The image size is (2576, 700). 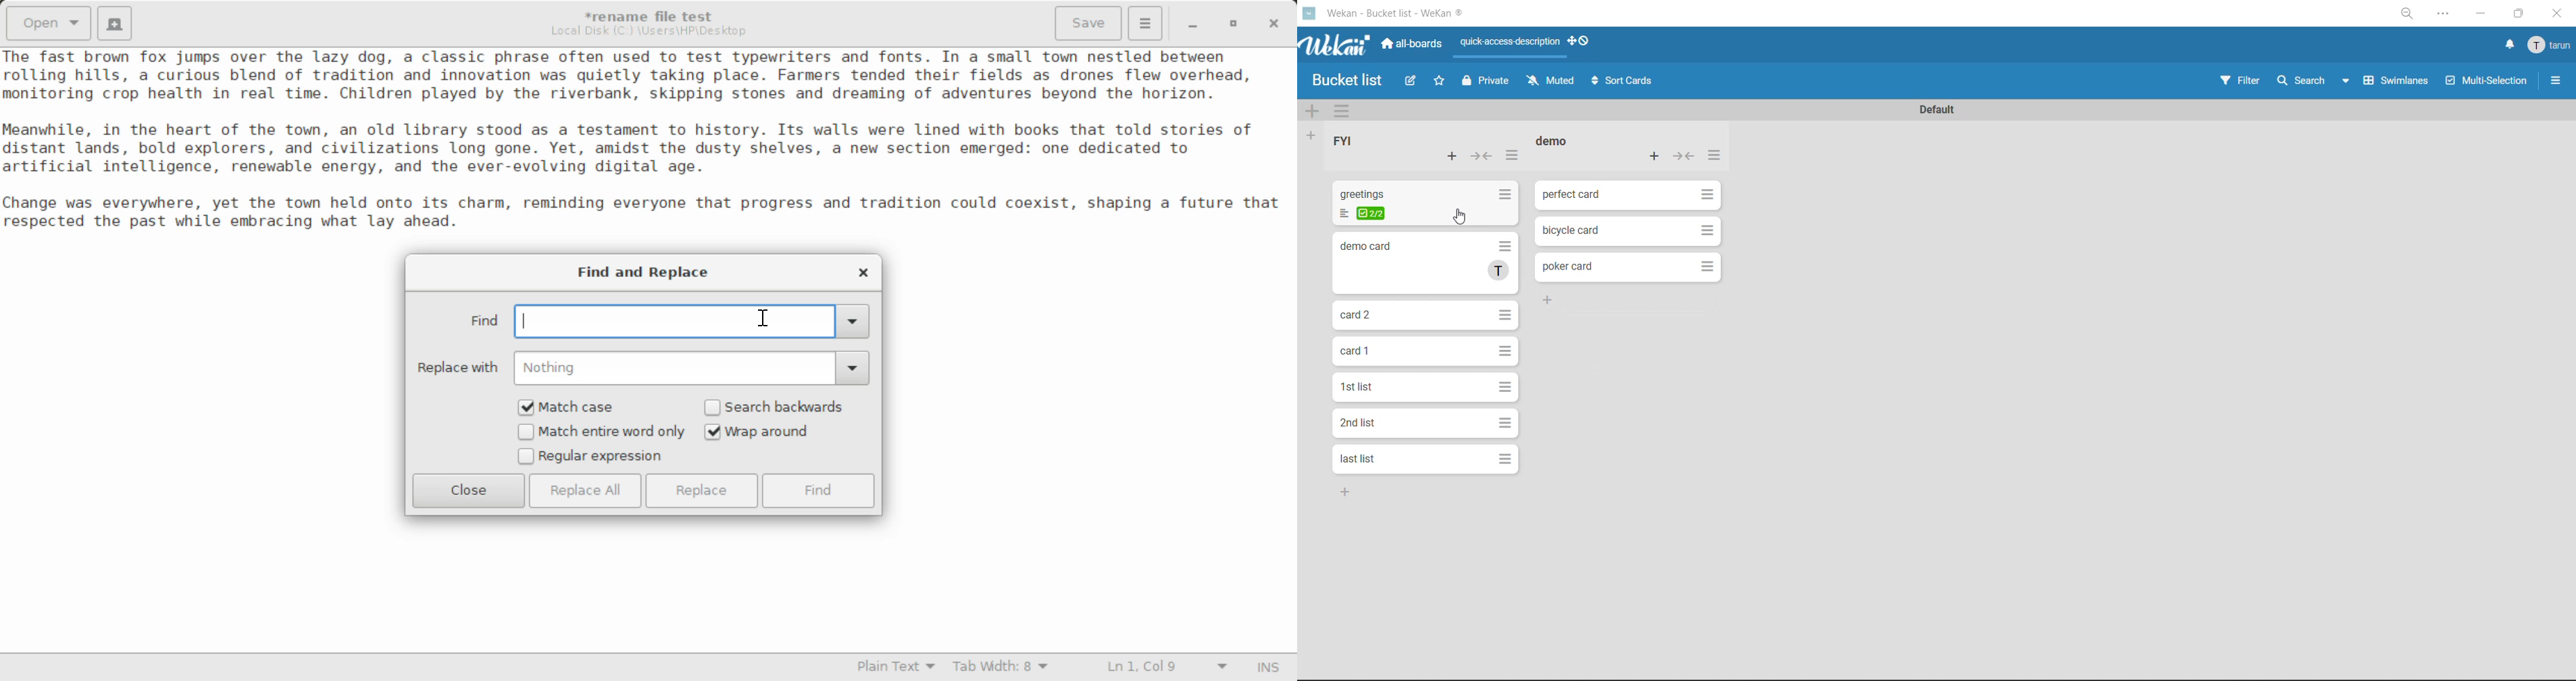 What do you see at coordinates (1442, 81) in the screenshot?
I see `star` at bounding box center [1442, 81].